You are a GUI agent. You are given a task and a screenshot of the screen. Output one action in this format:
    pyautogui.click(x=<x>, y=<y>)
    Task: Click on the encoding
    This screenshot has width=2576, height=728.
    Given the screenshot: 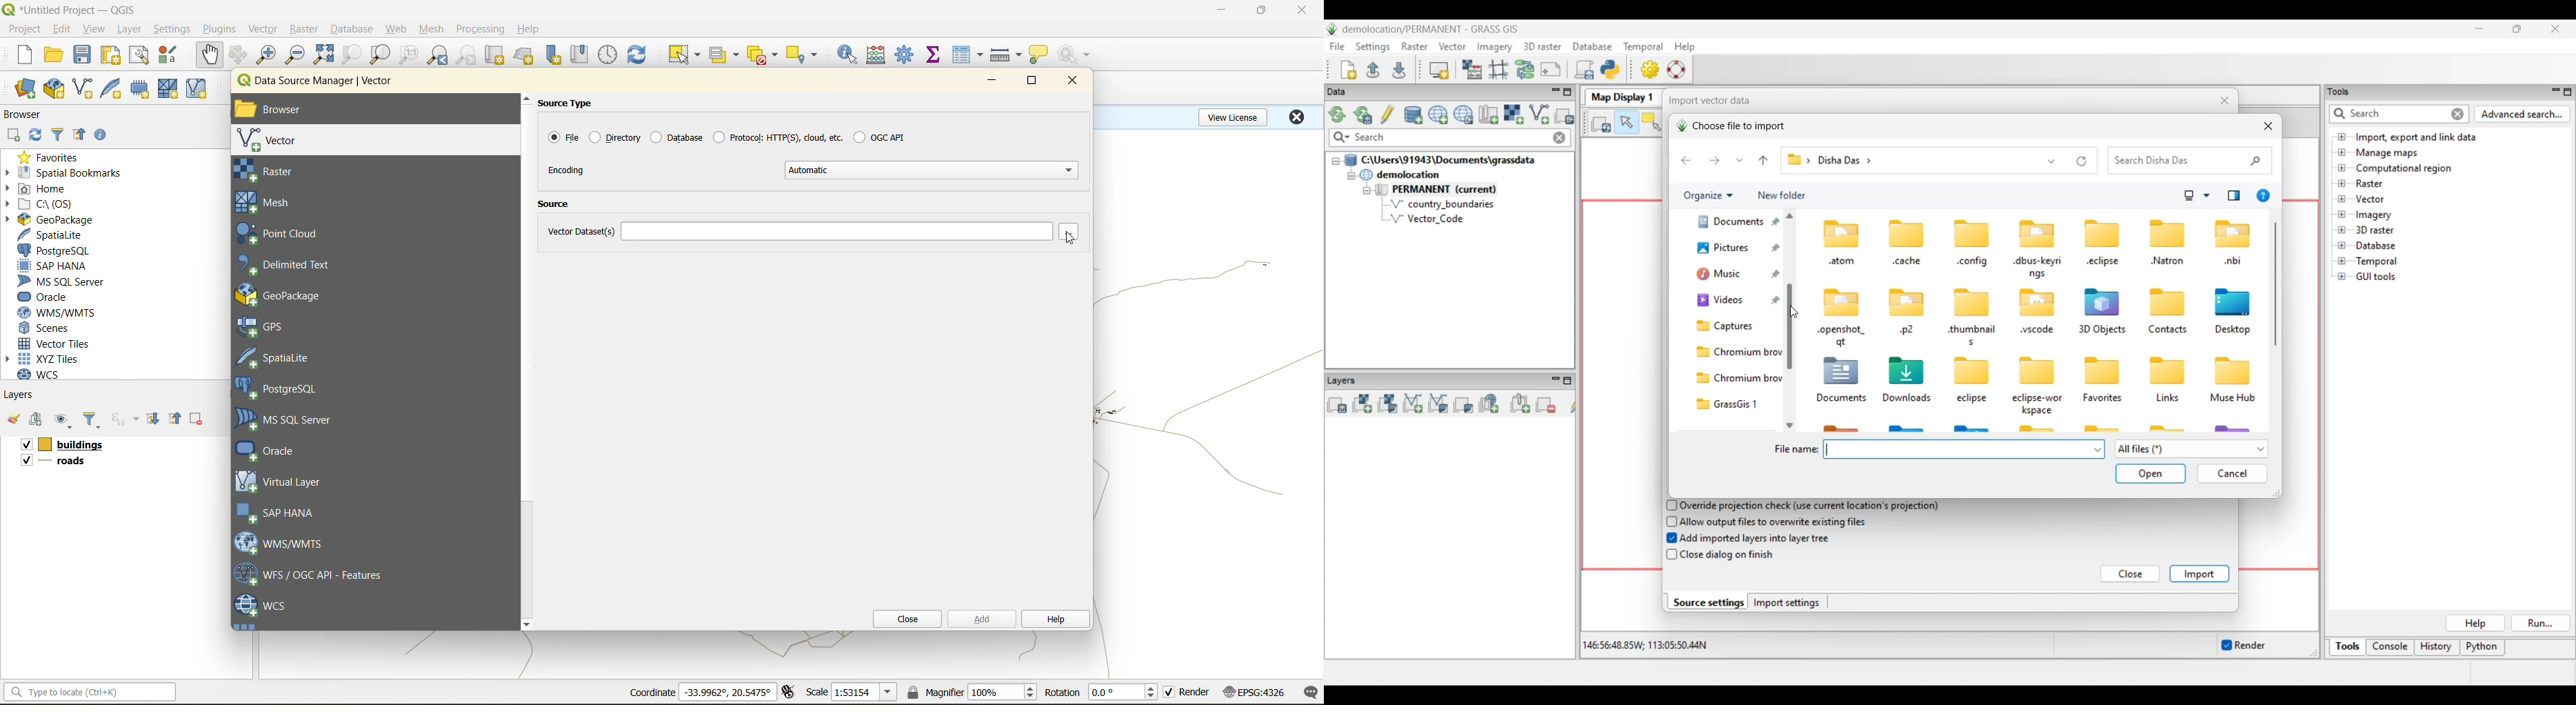 What is the action you would take?
    pyautogui.click(x=568, y=170)
    